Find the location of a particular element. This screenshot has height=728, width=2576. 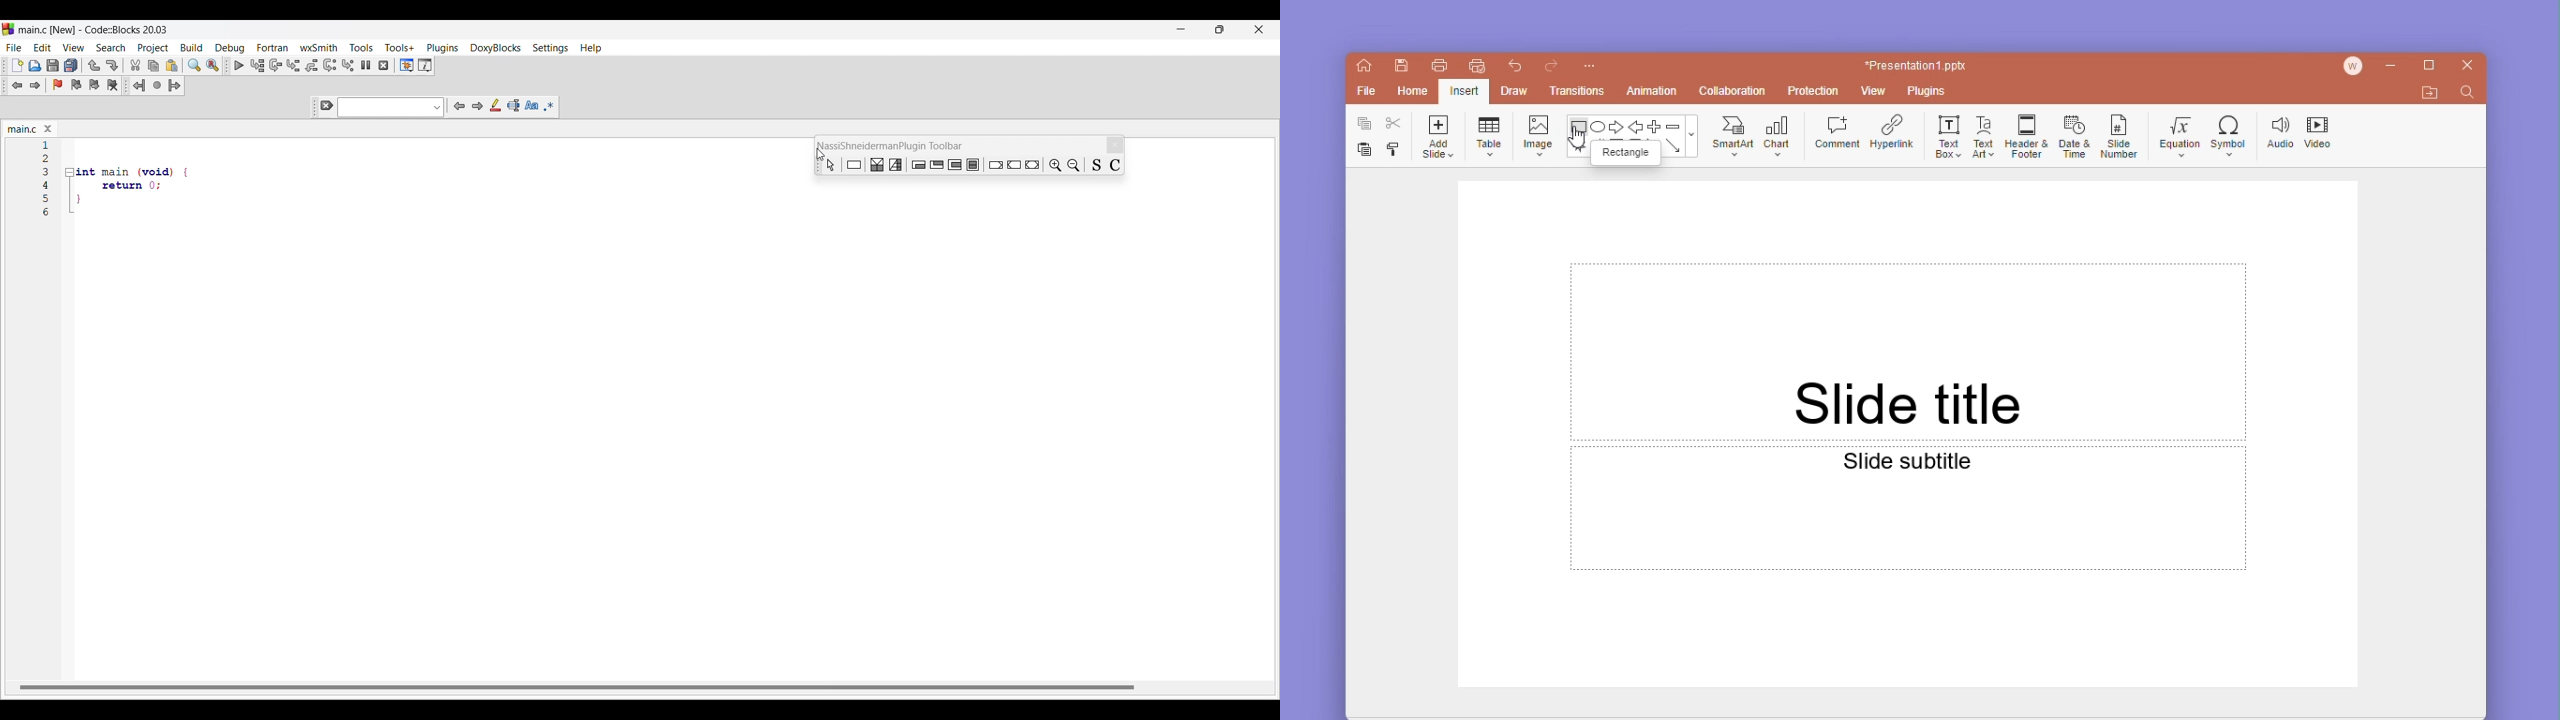

Next instruction is located at coordinates (330, 65).